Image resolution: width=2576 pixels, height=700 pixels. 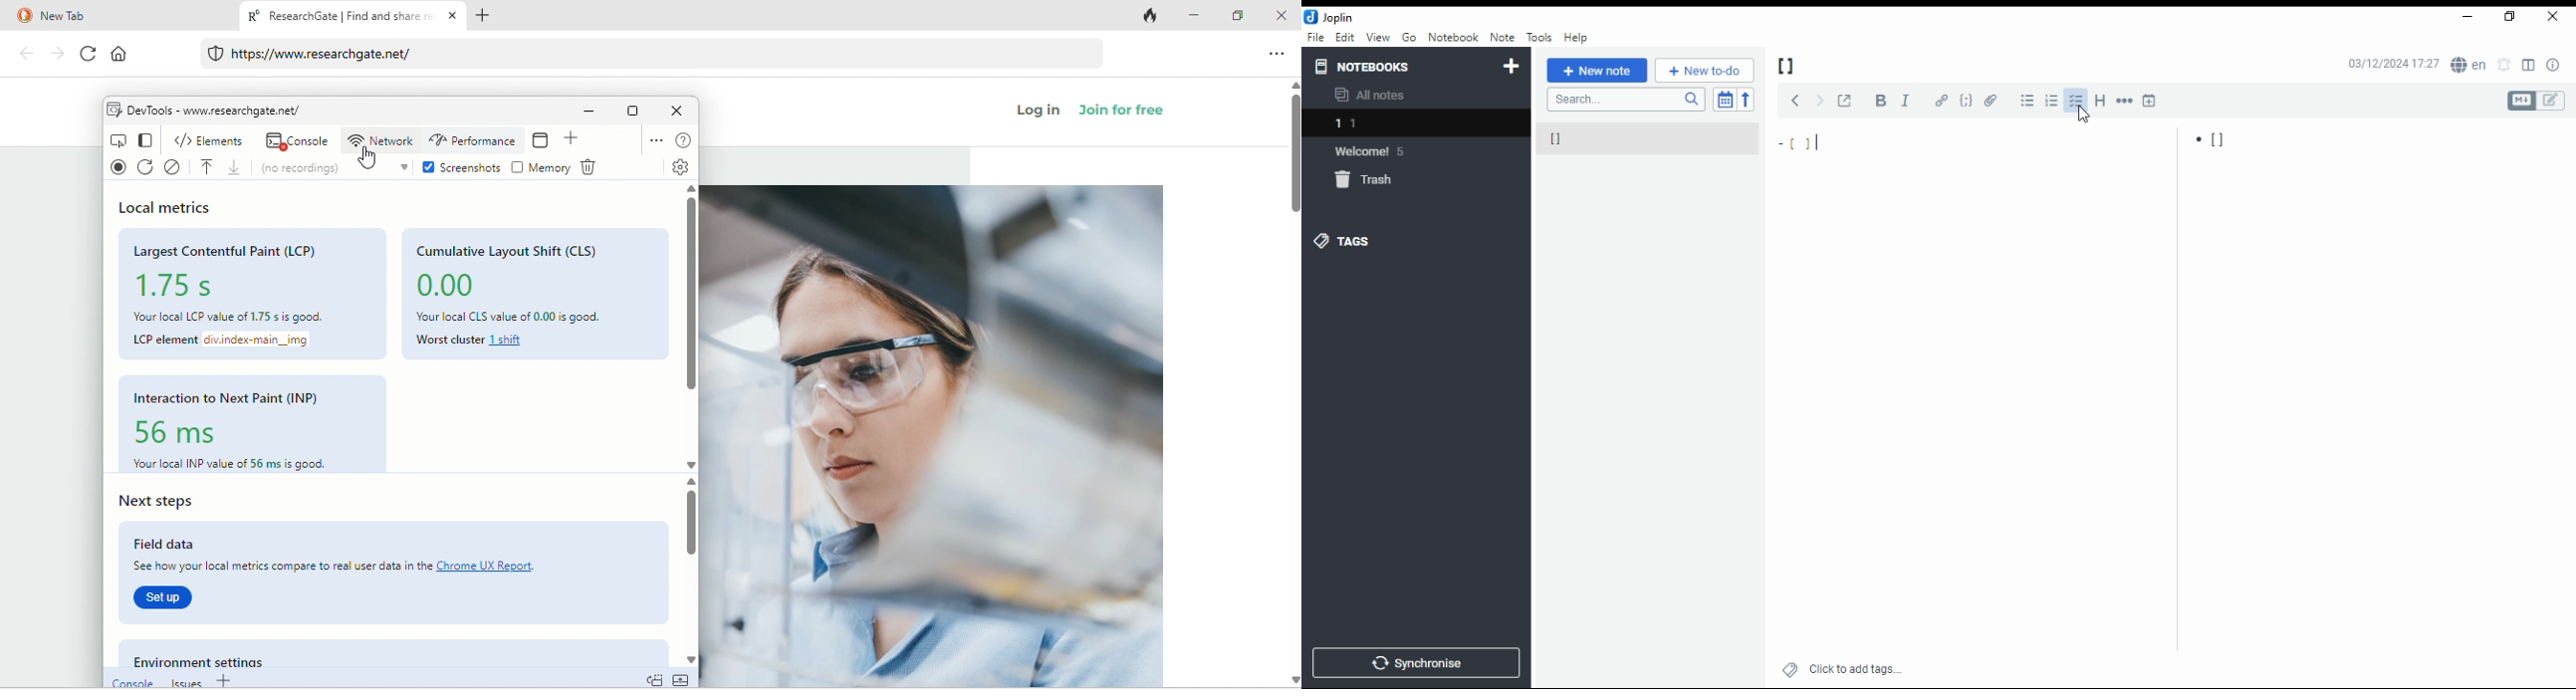 I want to click on notebooks, so click(x=1374, y=67).